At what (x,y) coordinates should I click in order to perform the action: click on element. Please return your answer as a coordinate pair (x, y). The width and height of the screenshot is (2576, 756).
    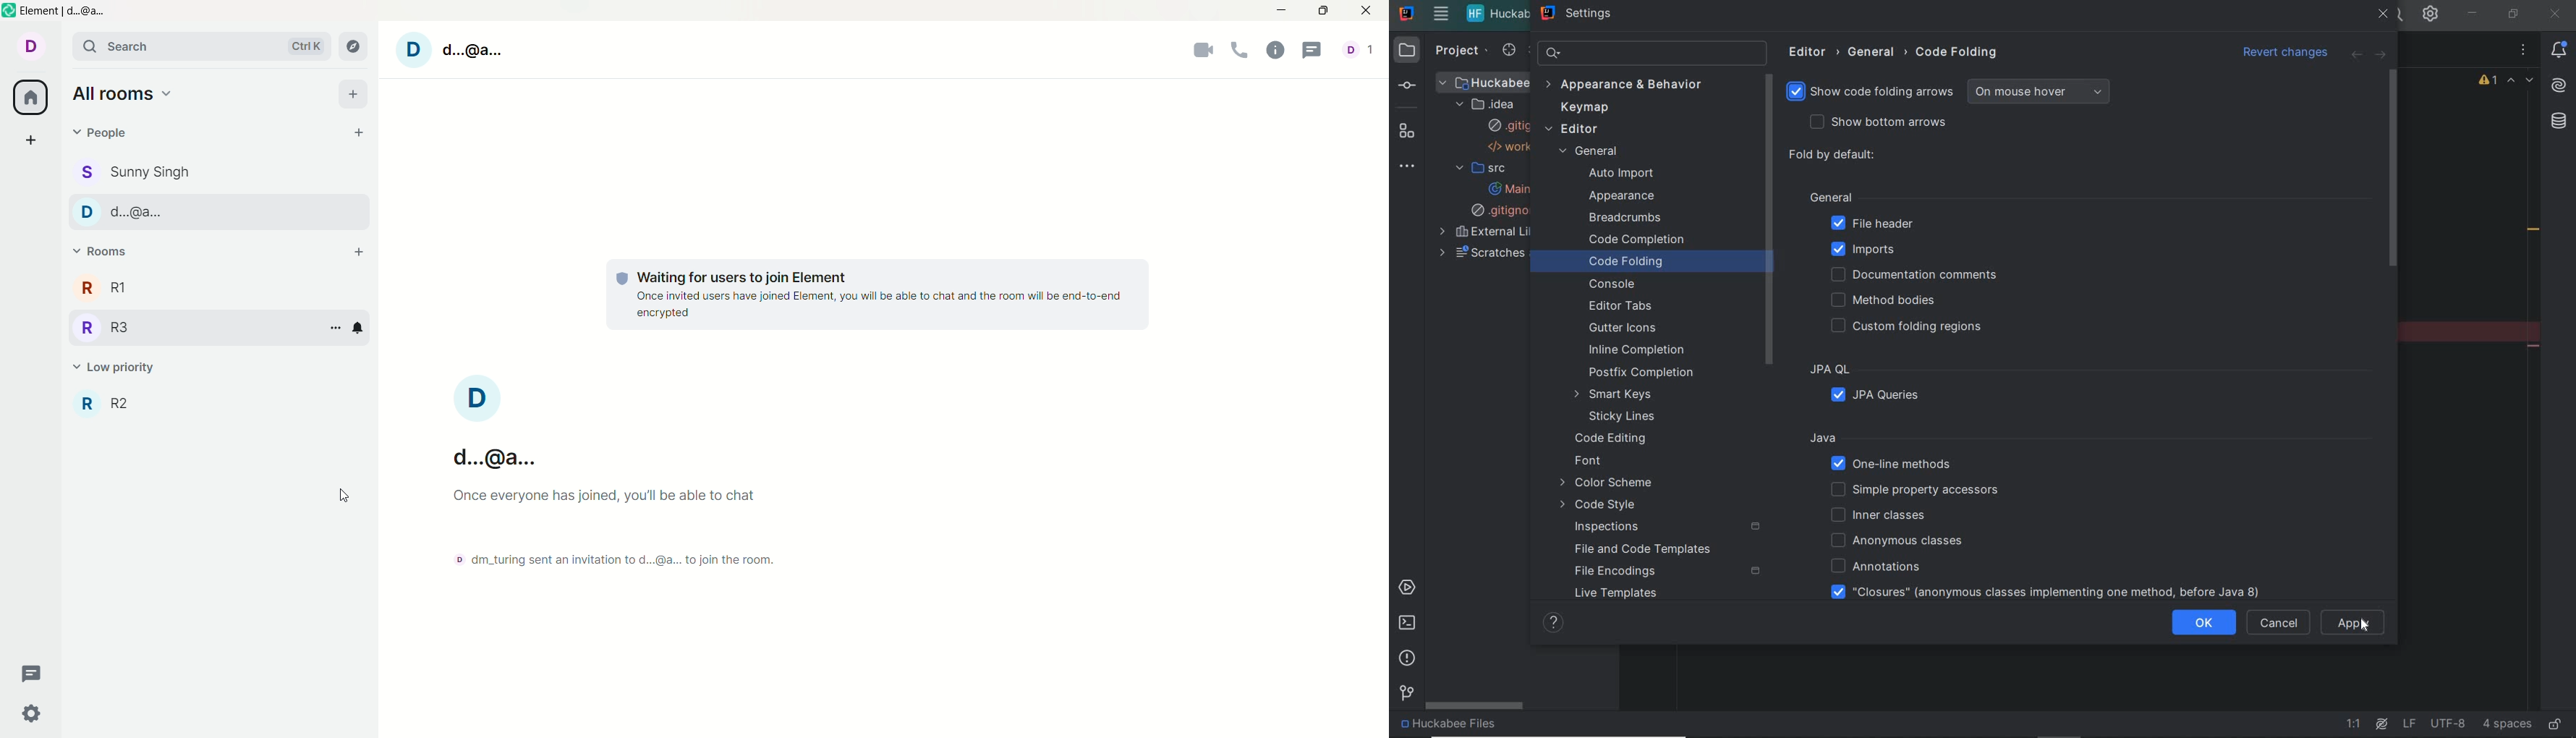
    Looking at the image, I should click on (58, 11).